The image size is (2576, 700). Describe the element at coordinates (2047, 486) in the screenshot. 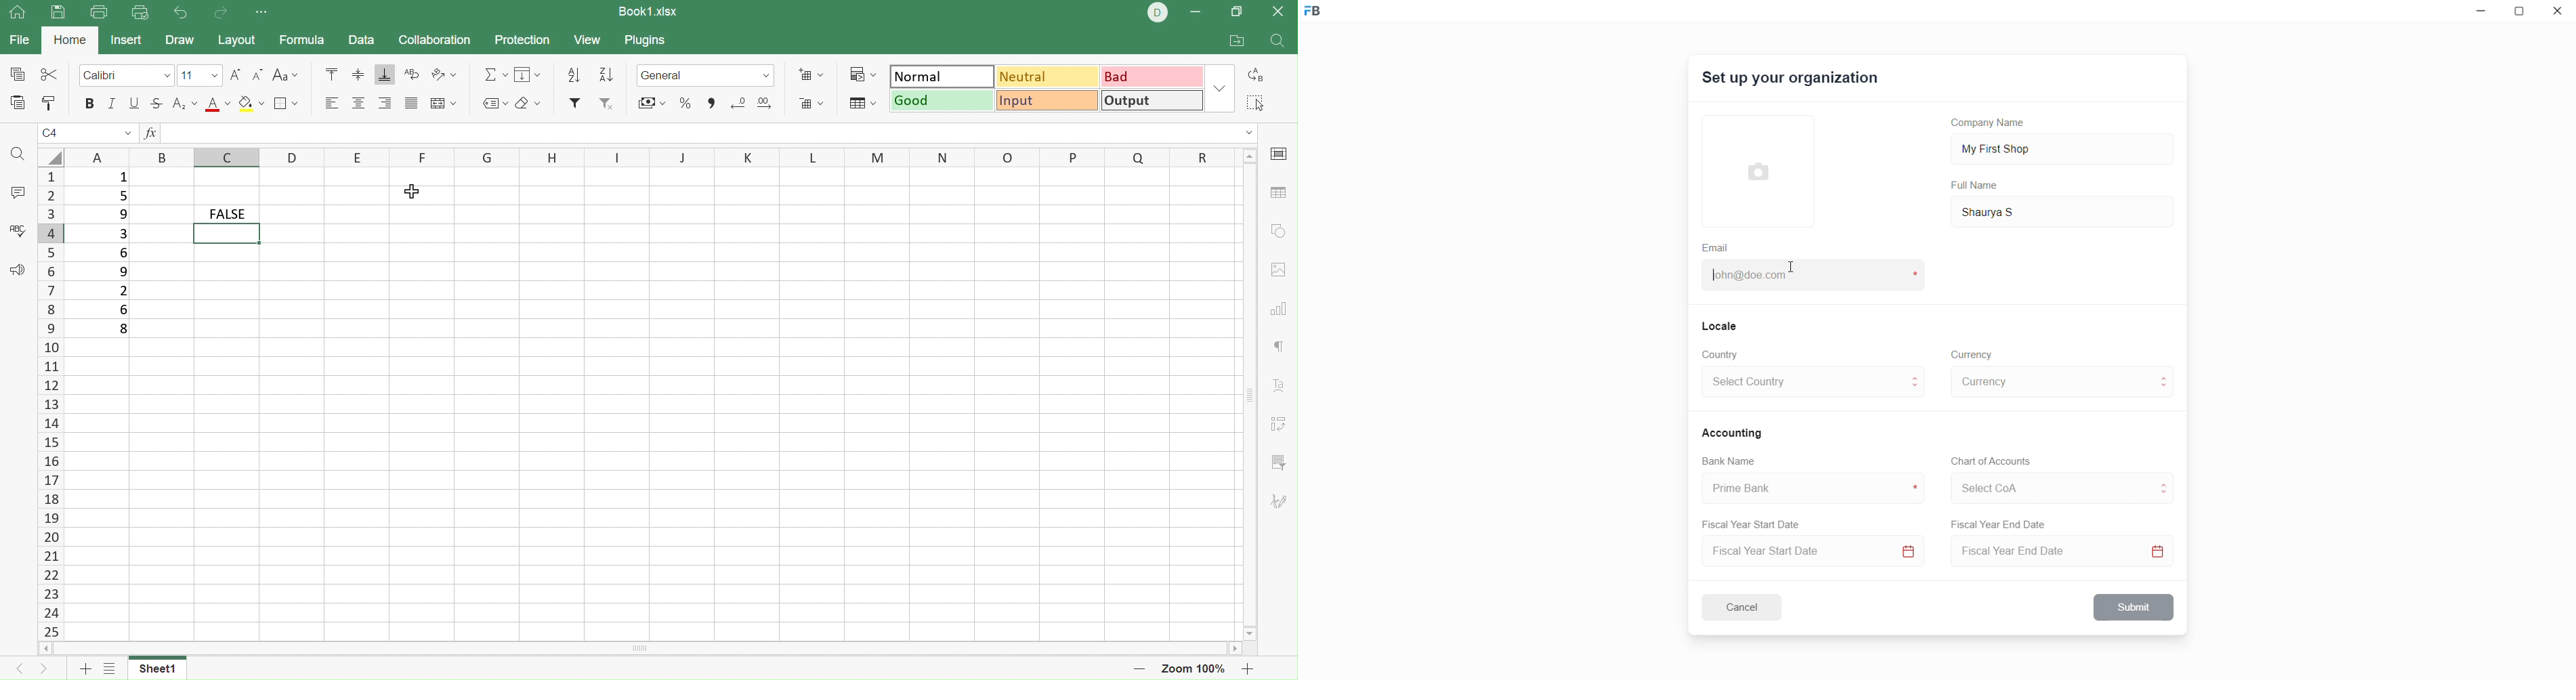

I see `select CoA` at that location.